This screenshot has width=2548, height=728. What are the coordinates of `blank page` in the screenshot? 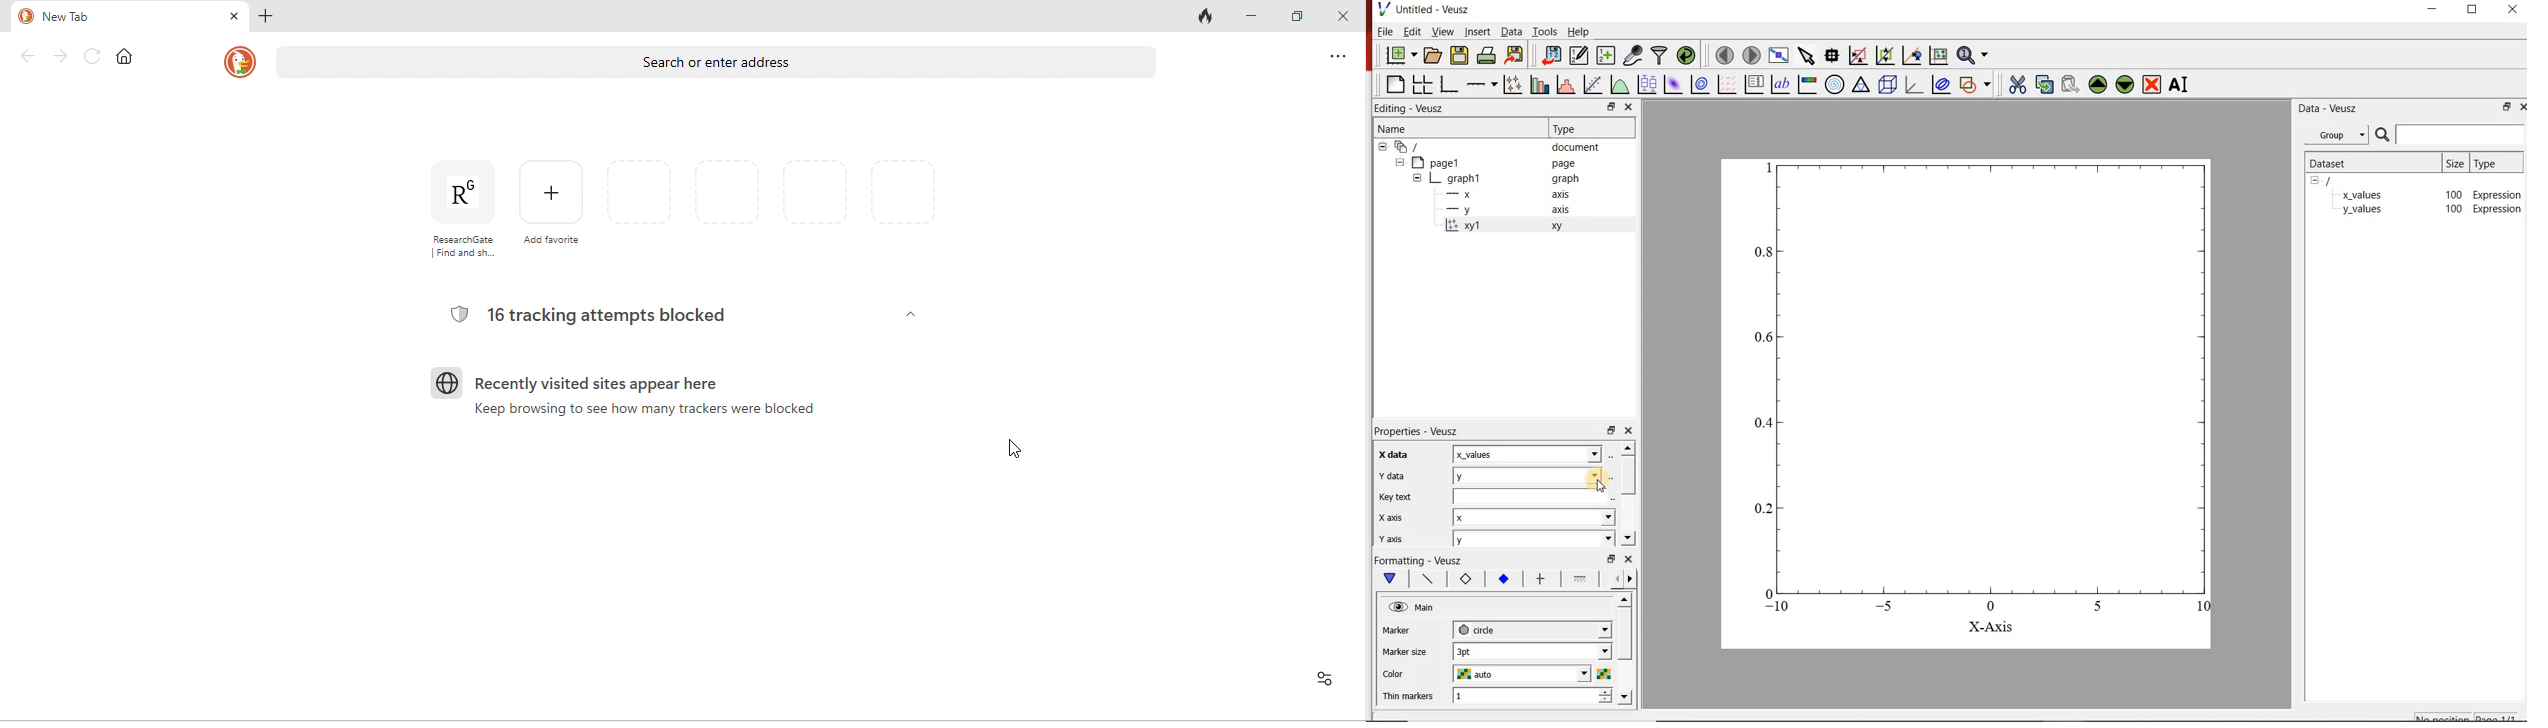 It's located at (1395, 84).